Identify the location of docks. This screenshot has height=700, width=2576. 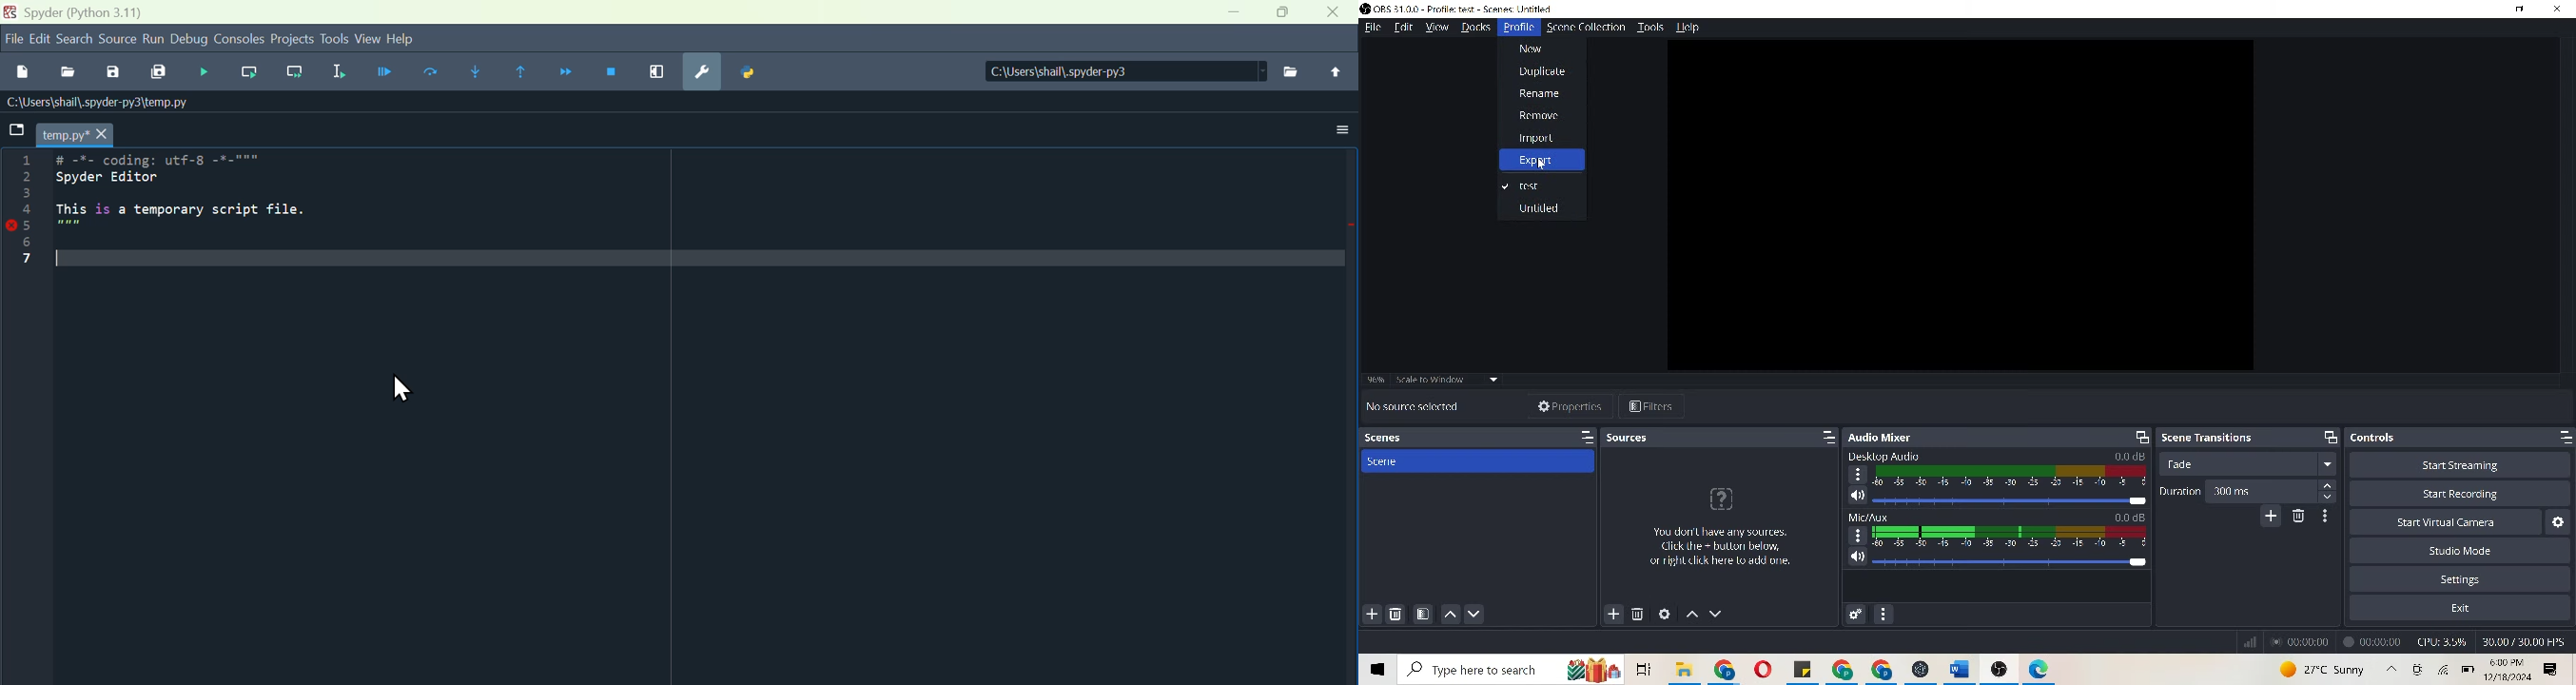
(1472, 28).